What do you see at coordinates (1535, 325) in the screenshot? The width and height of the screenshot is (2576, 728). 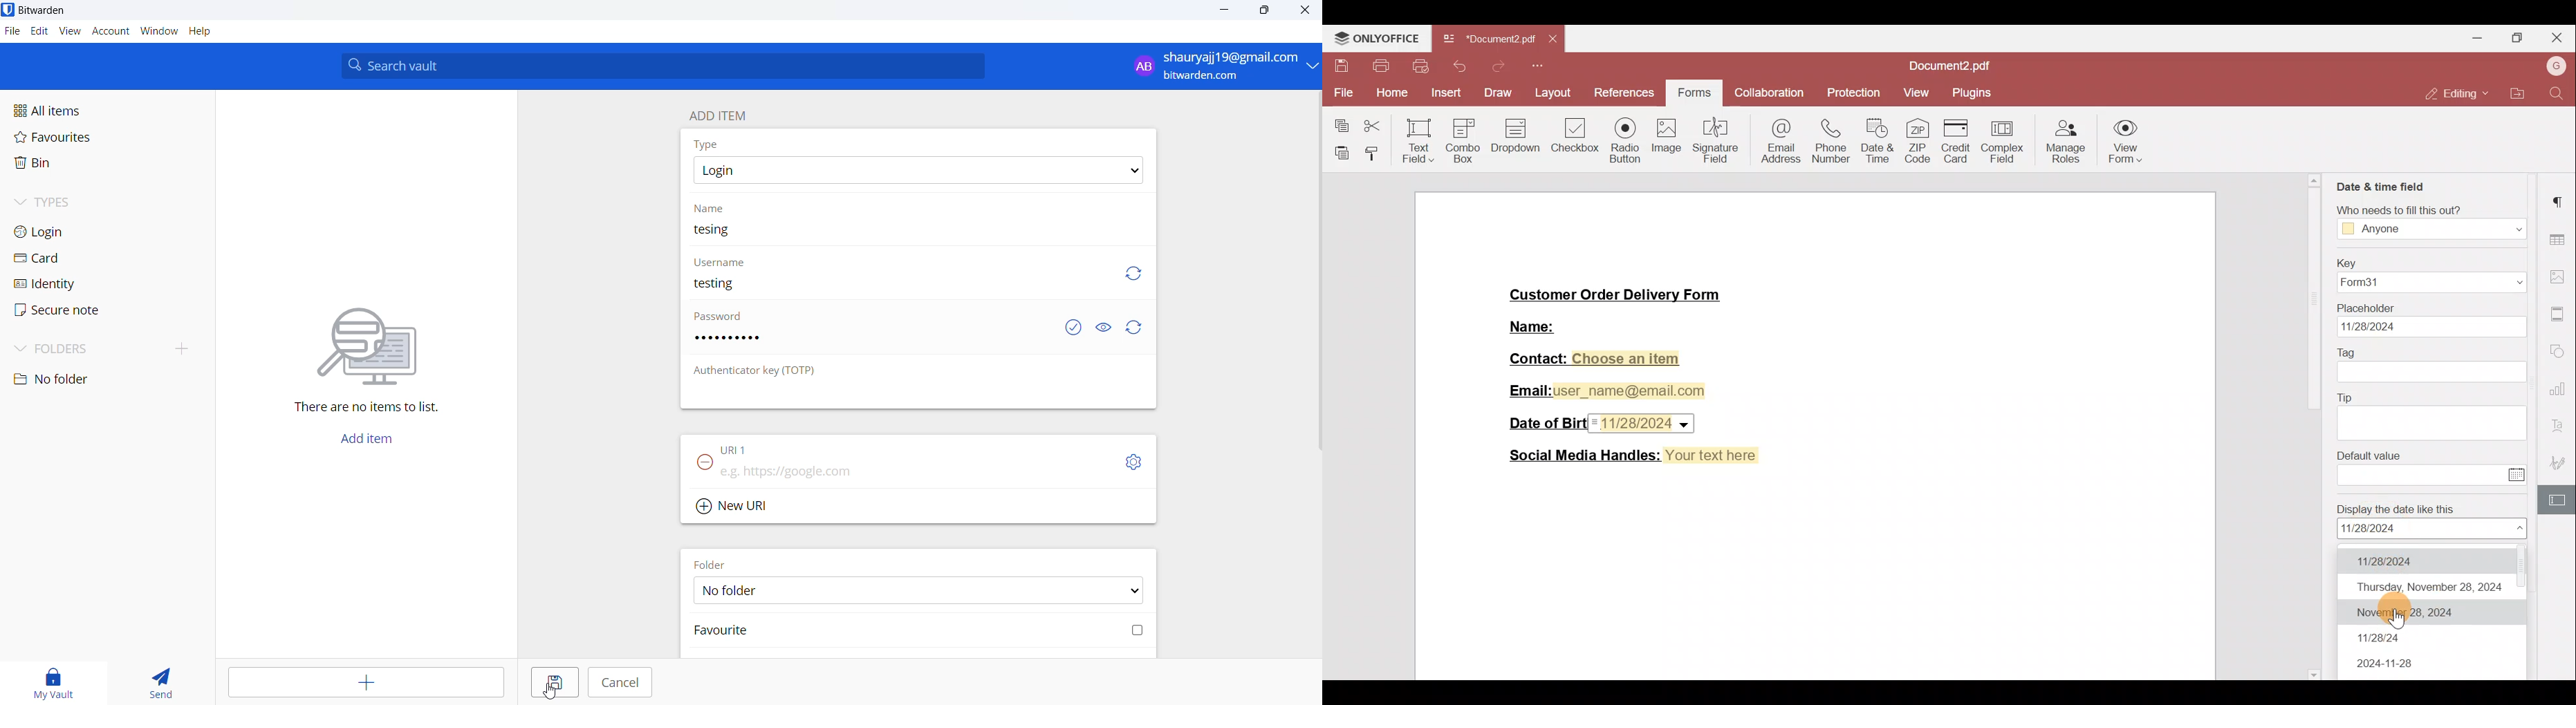 I see `Name:` at bounding box center [1535, 325].